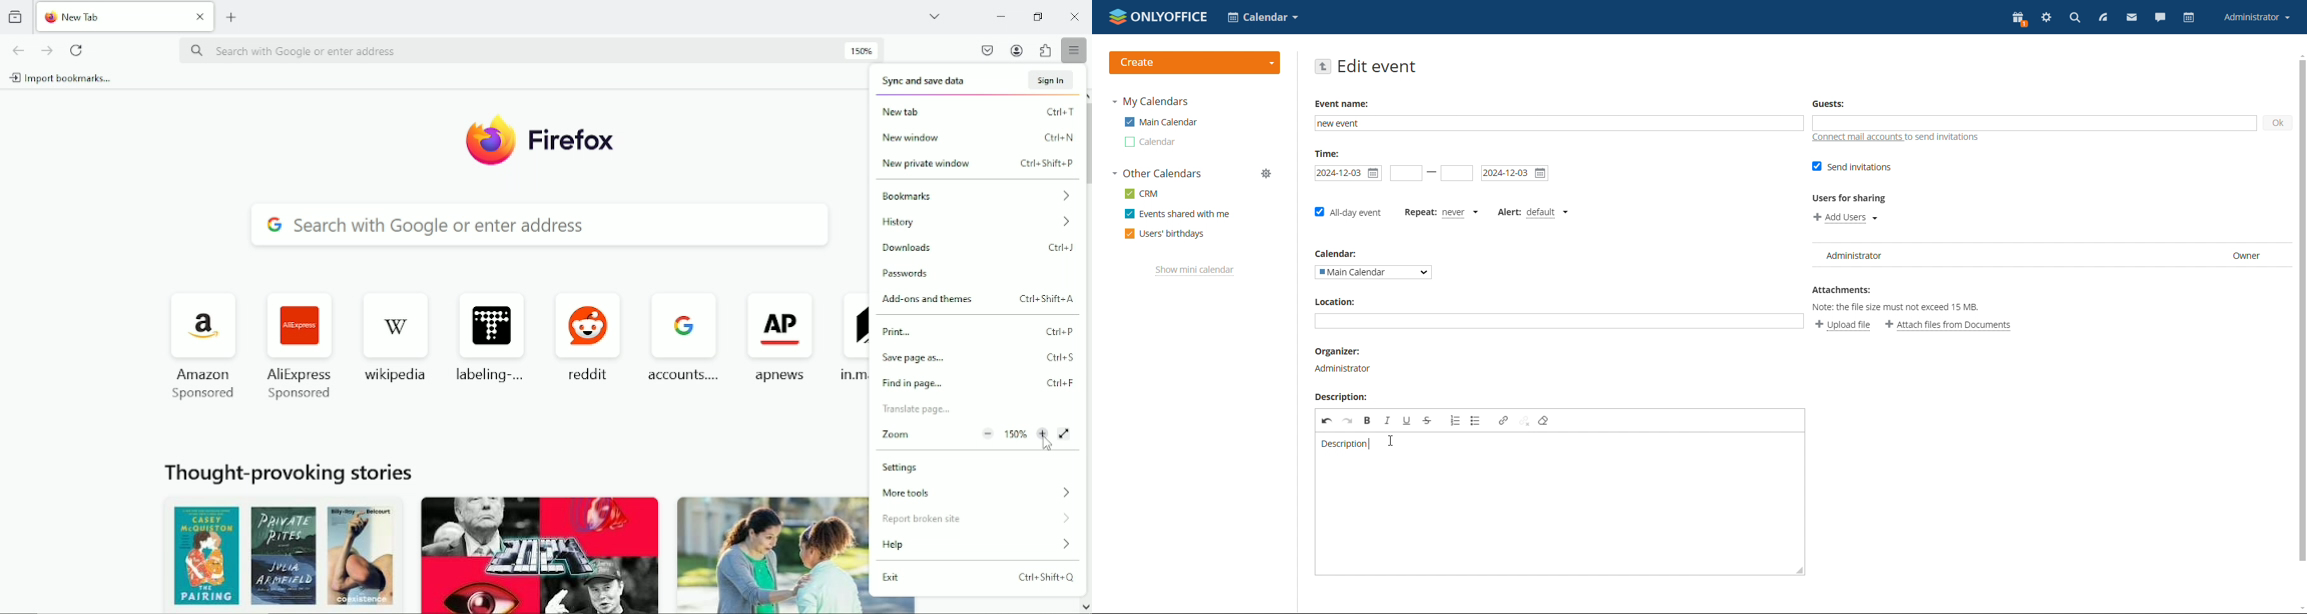  I want to click on Minimize, so click(1000, 16).